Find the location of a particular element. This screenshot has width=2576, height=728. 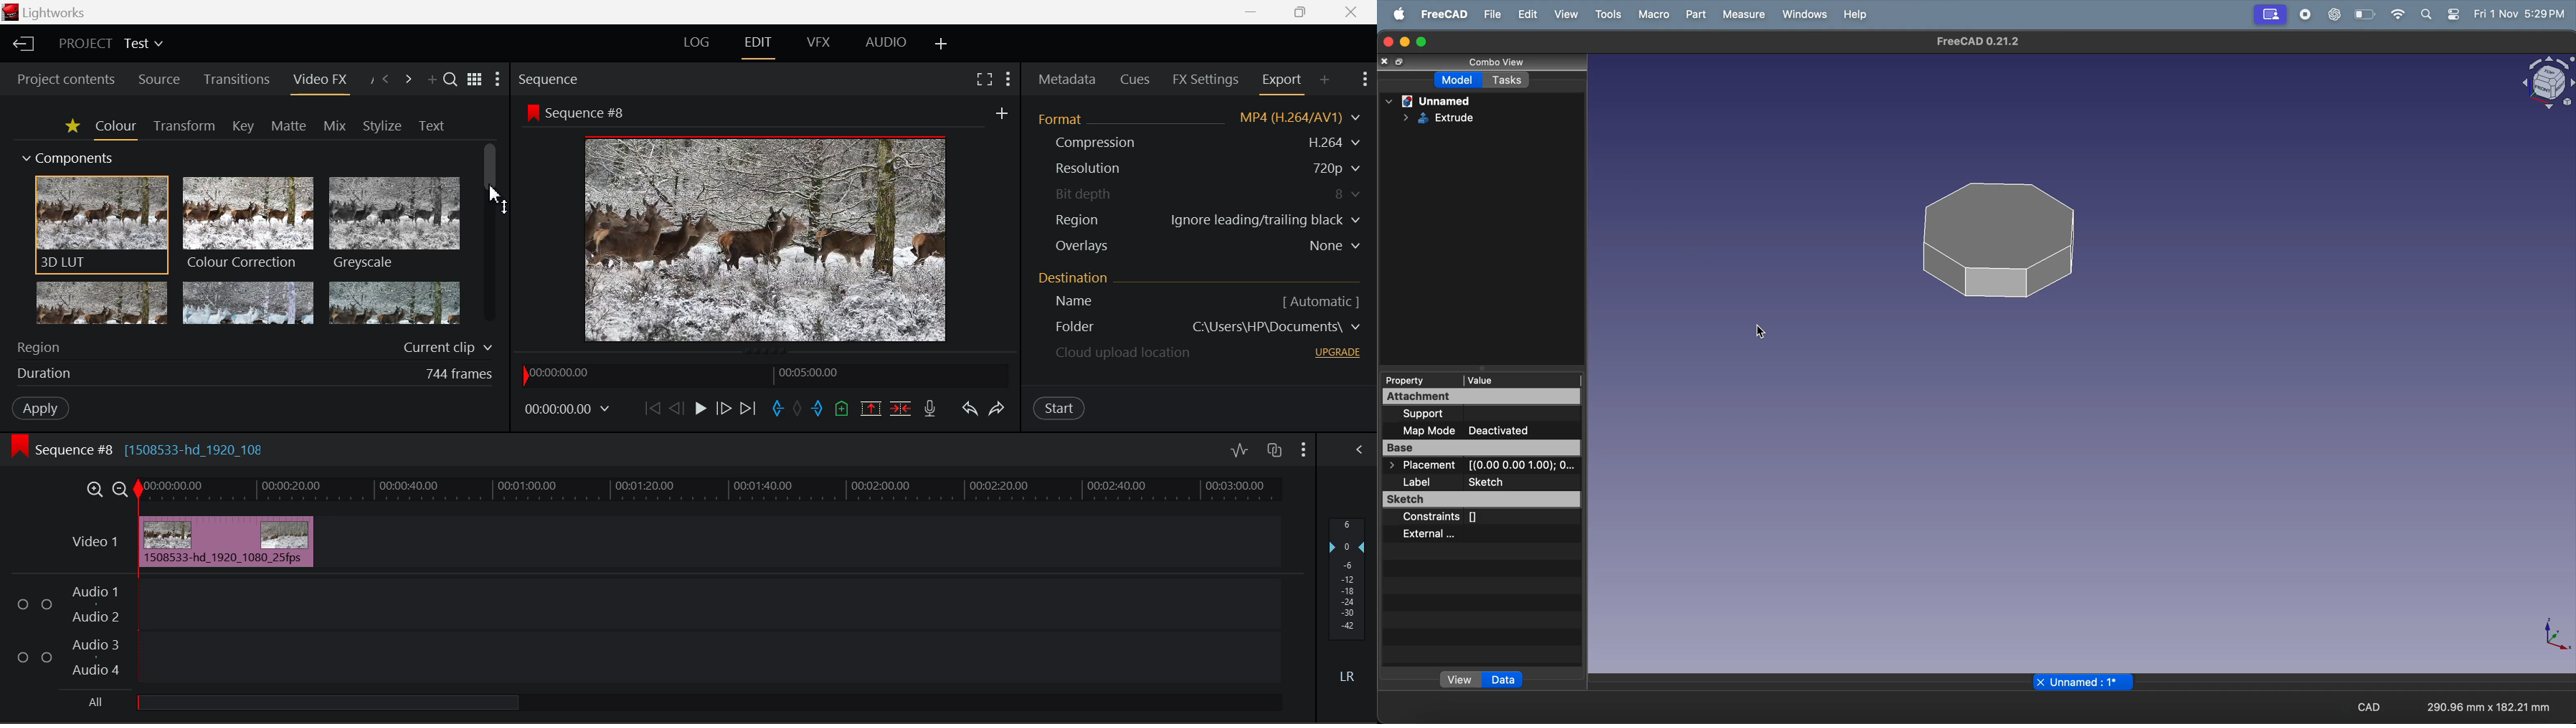

Start is located at coordinates (1060, 409).